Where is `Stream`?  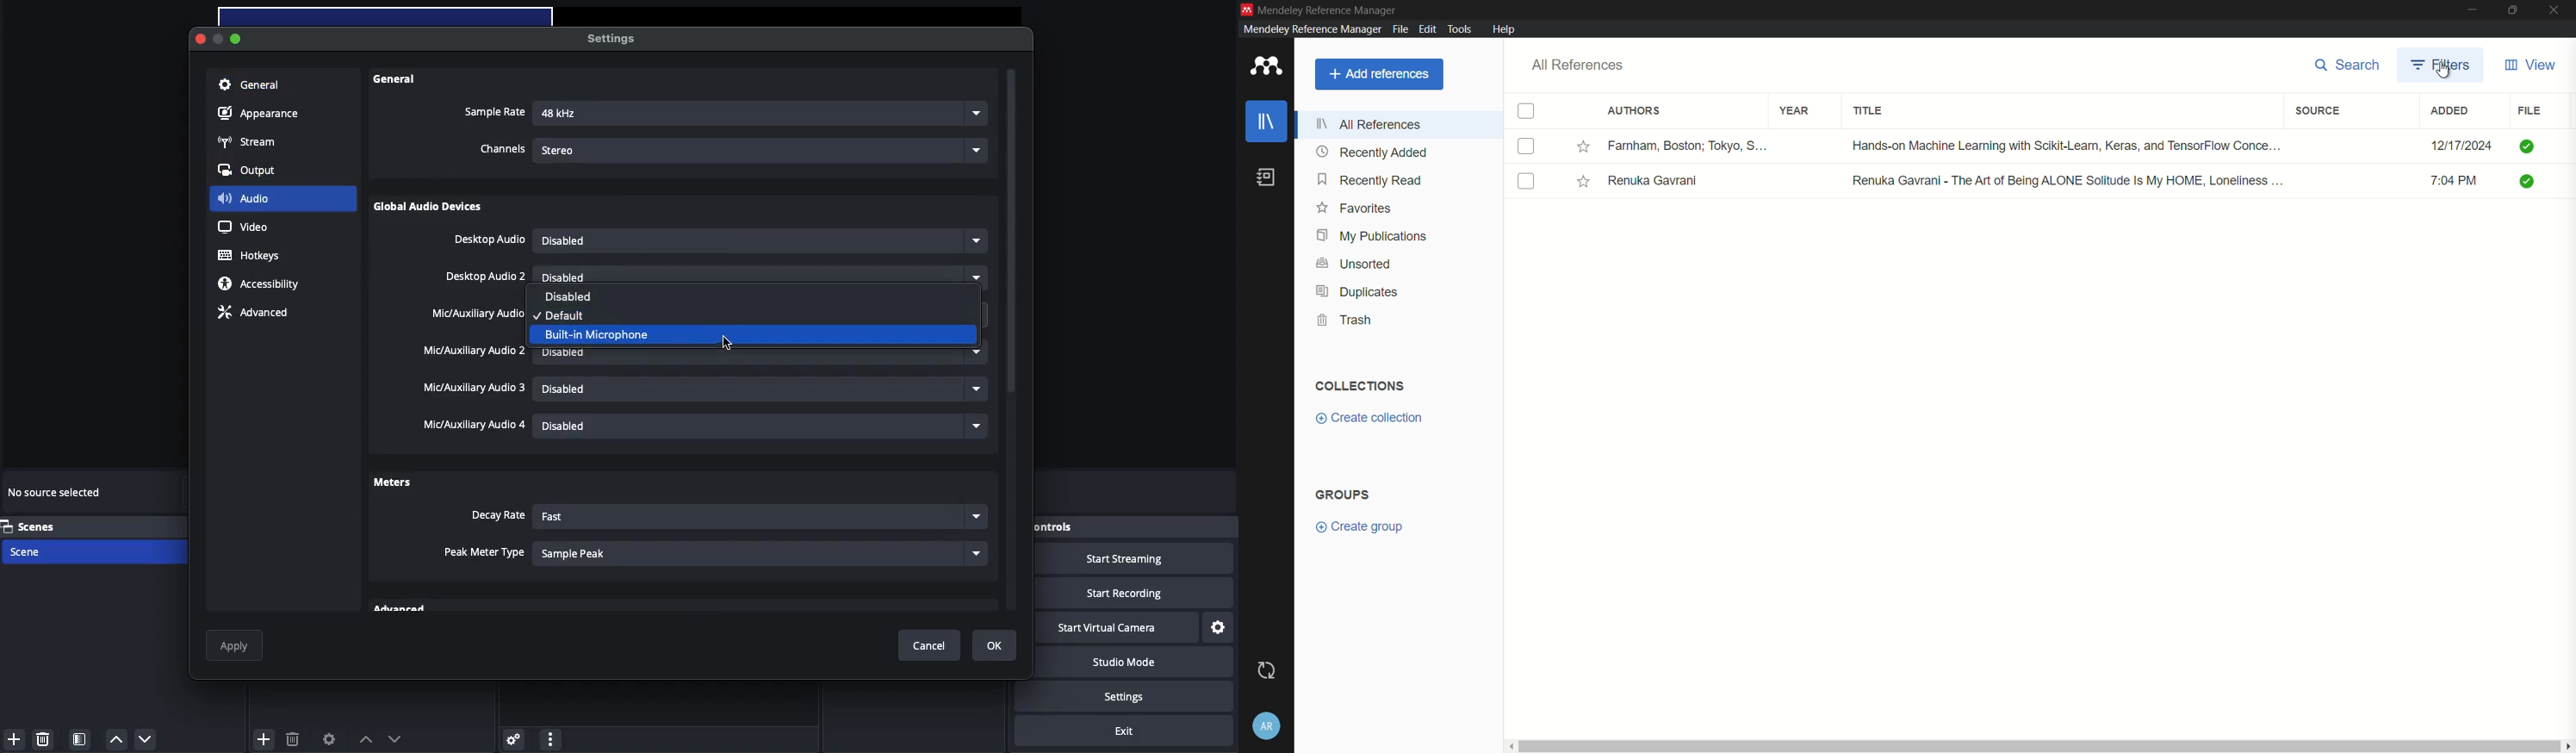 Stream is located at coordinates (248, 143).